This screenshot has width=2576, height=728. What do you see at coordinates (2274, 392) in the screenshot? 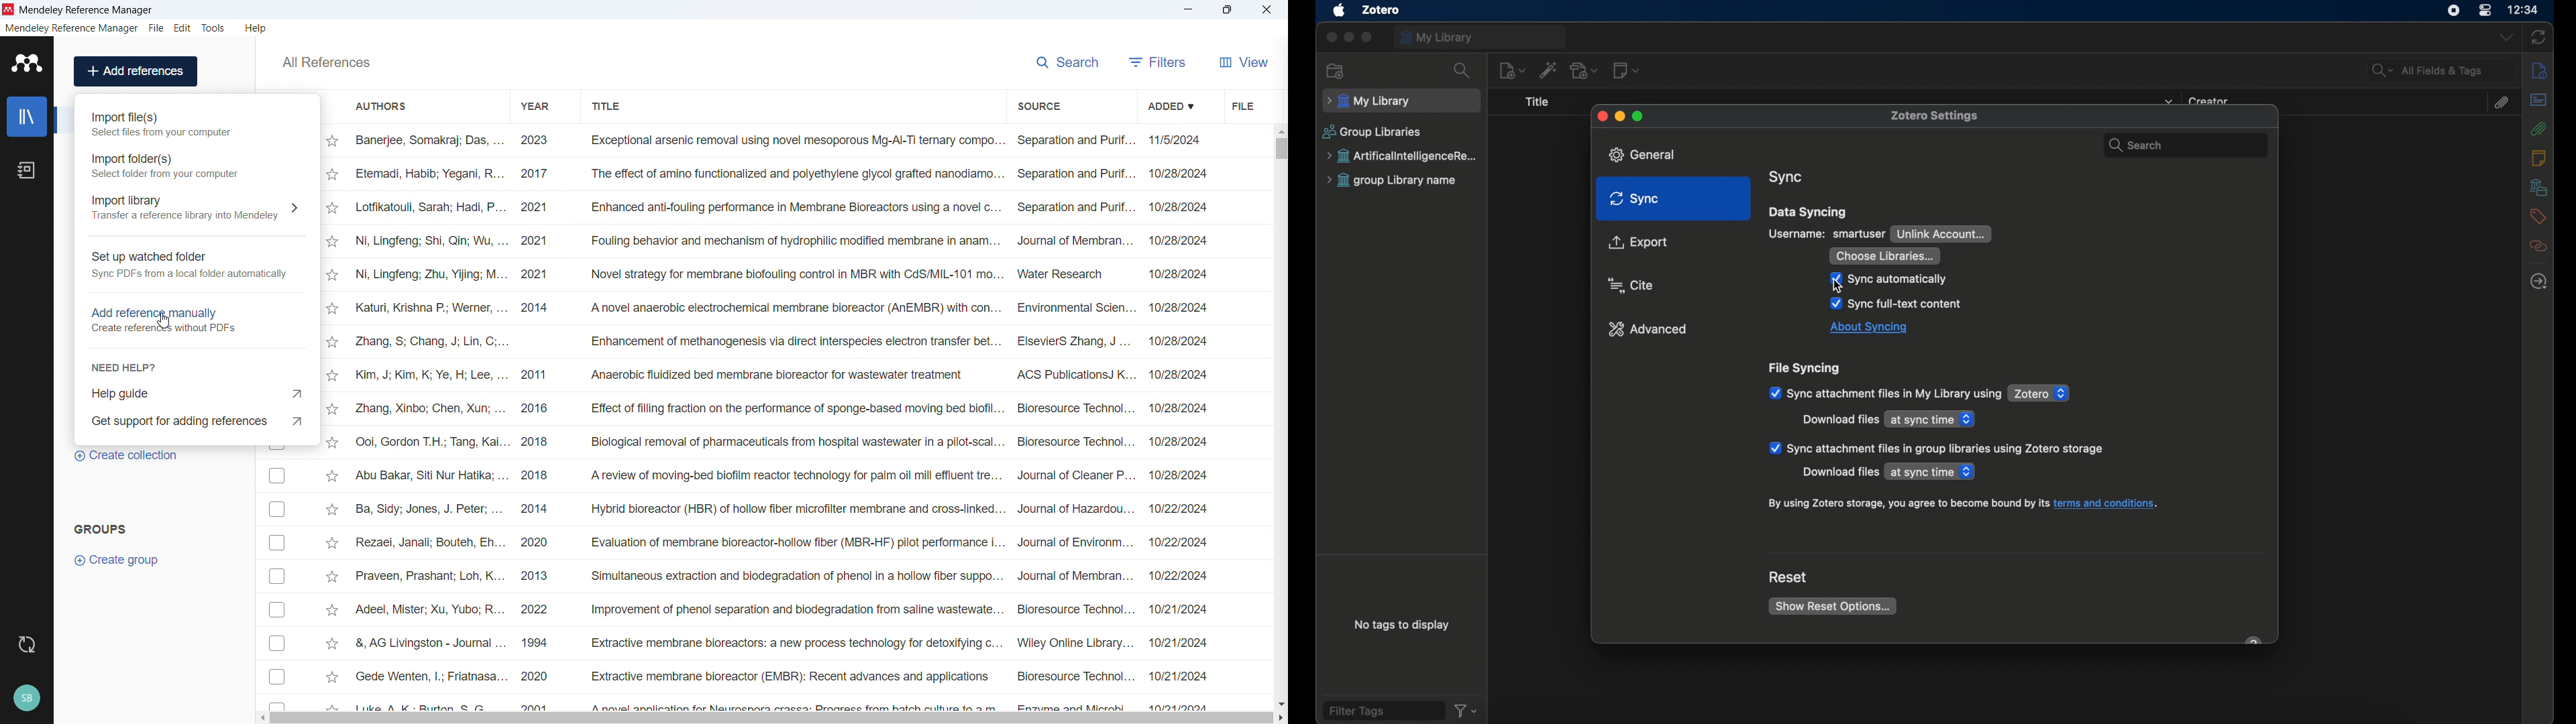
I see `scroll box` at bounding box center [2274, 392].